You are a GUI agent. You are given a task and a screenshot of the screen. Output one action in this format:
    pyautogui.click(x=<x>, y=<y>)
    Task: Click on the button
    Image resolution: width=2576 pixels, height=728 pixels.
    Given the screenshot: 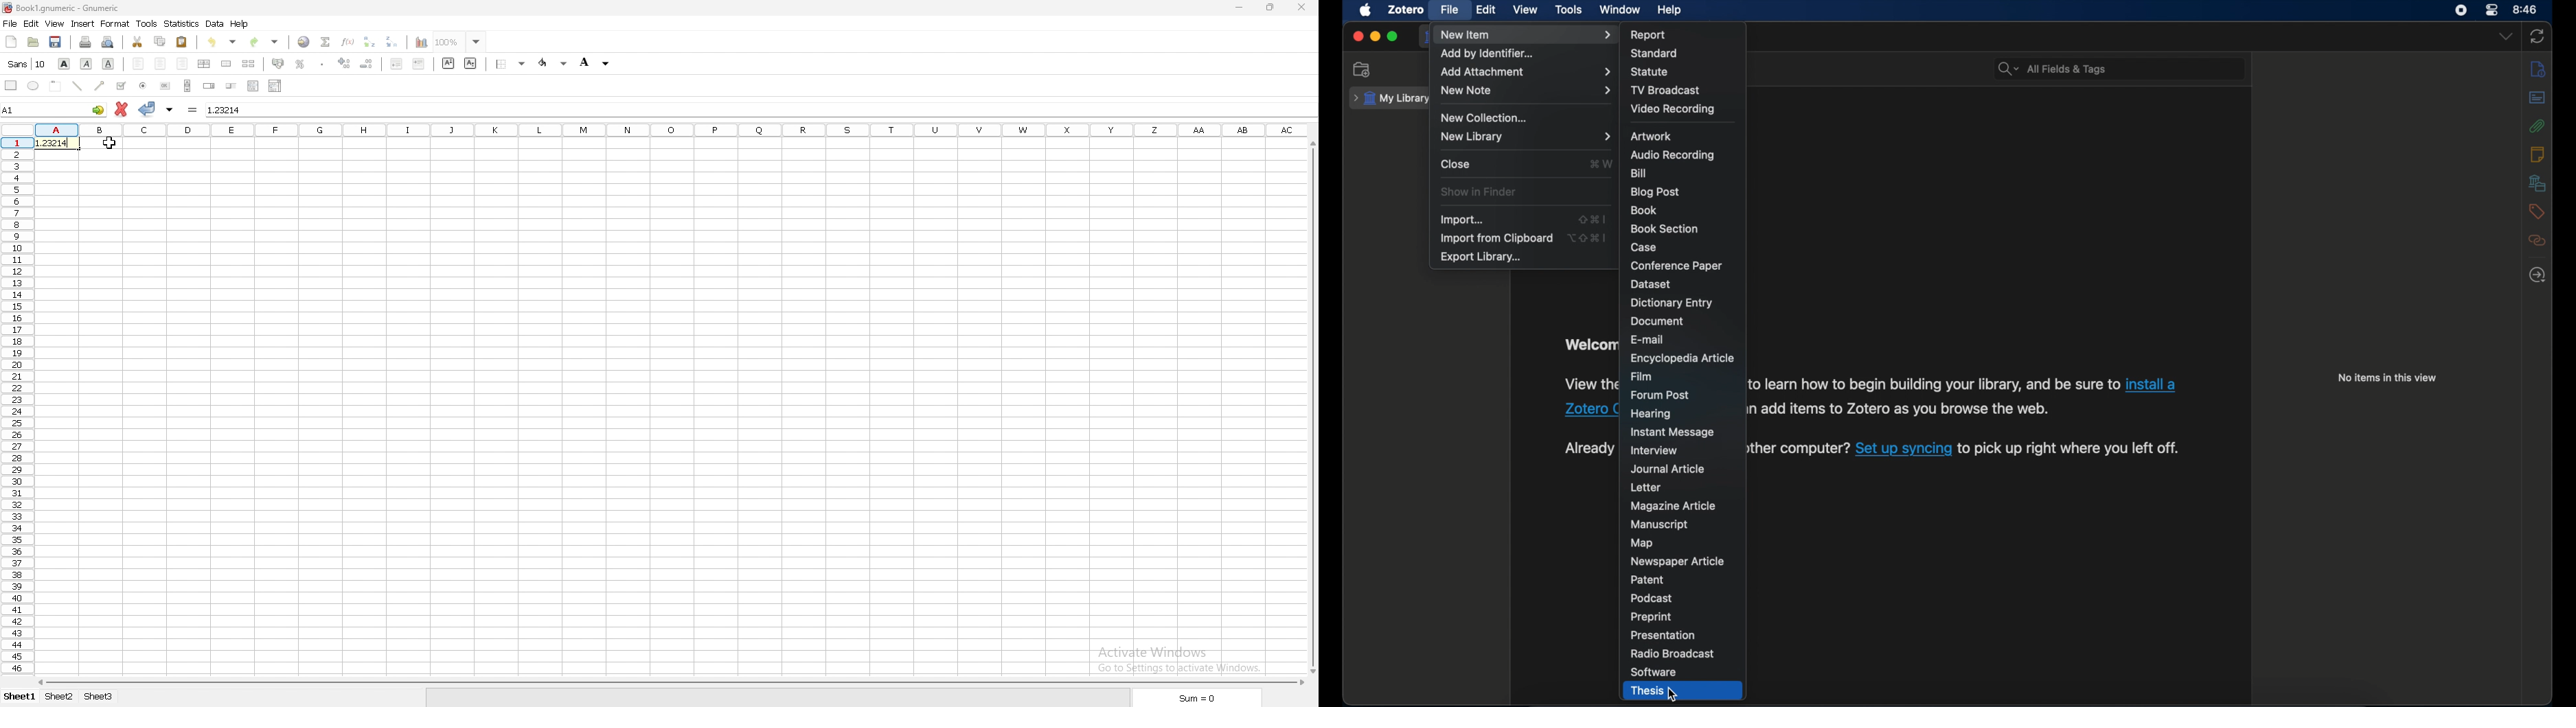 What is the action you would take?
    pyautogui.click(x=166, y=86)
    